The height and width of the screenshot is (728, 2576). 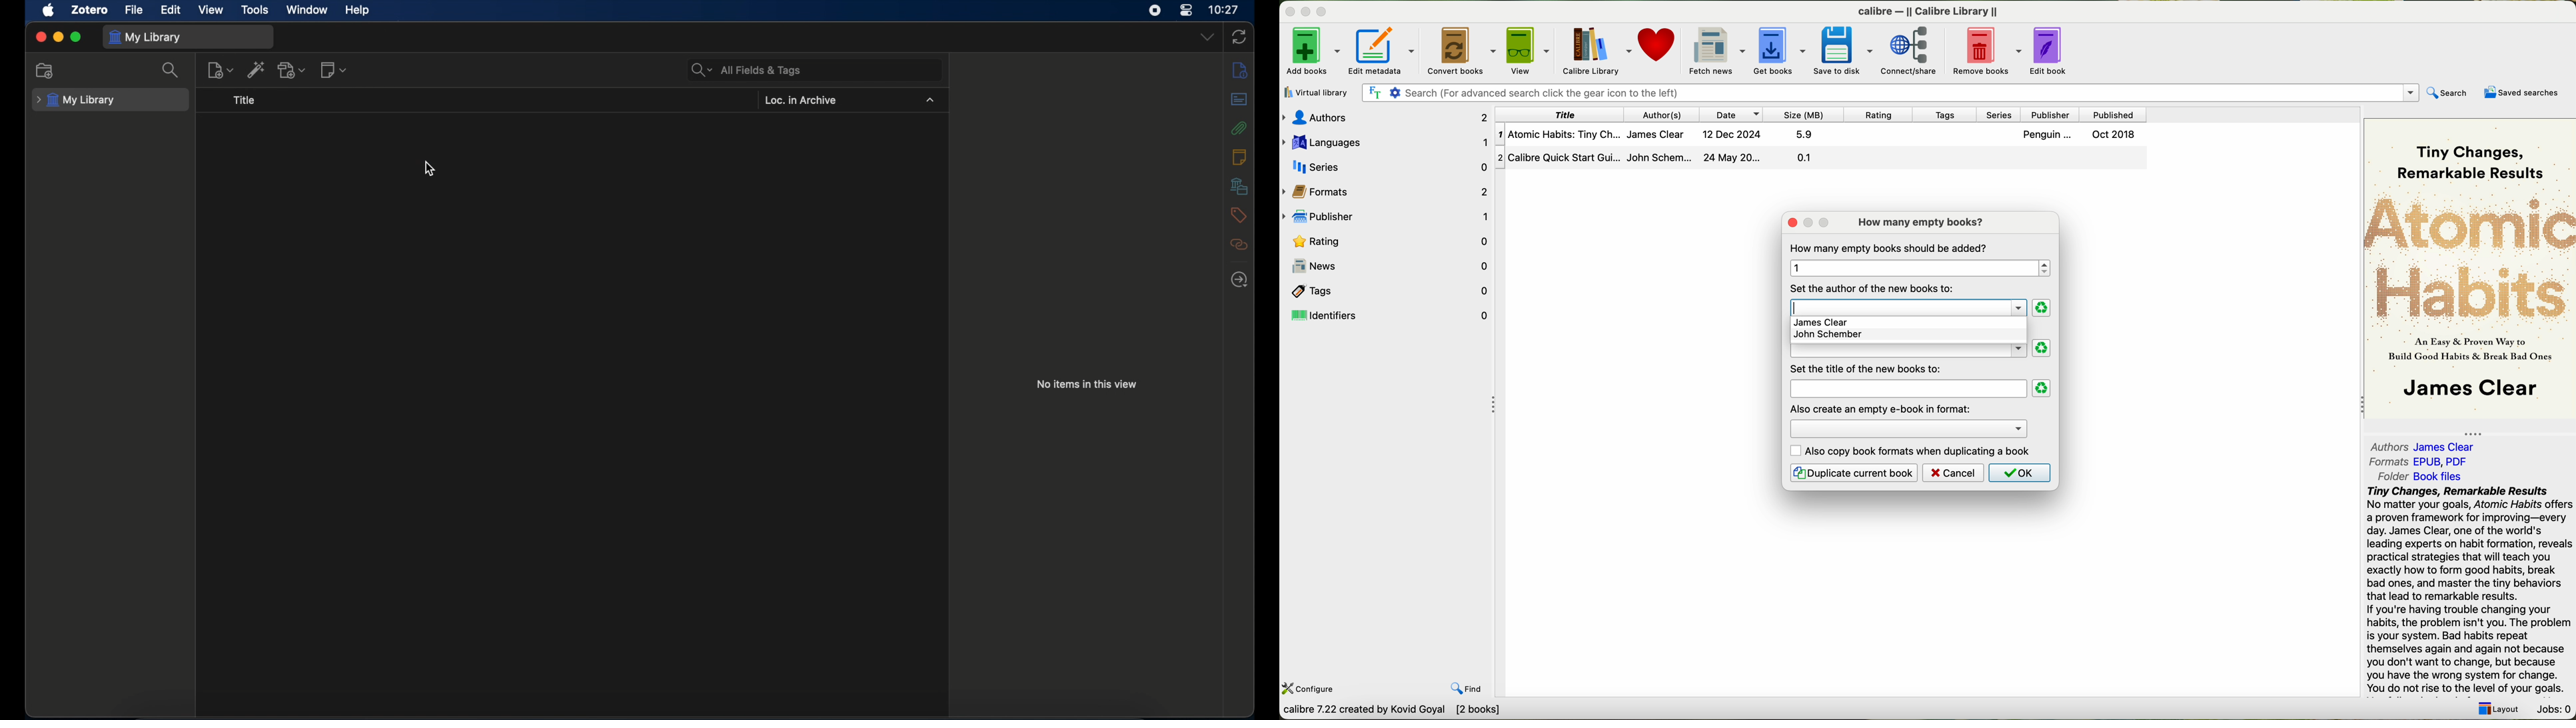 What do you see at coordinates (1829, 336) in the screenshot?
I see `john schember` at bounding box center [1829, 336].